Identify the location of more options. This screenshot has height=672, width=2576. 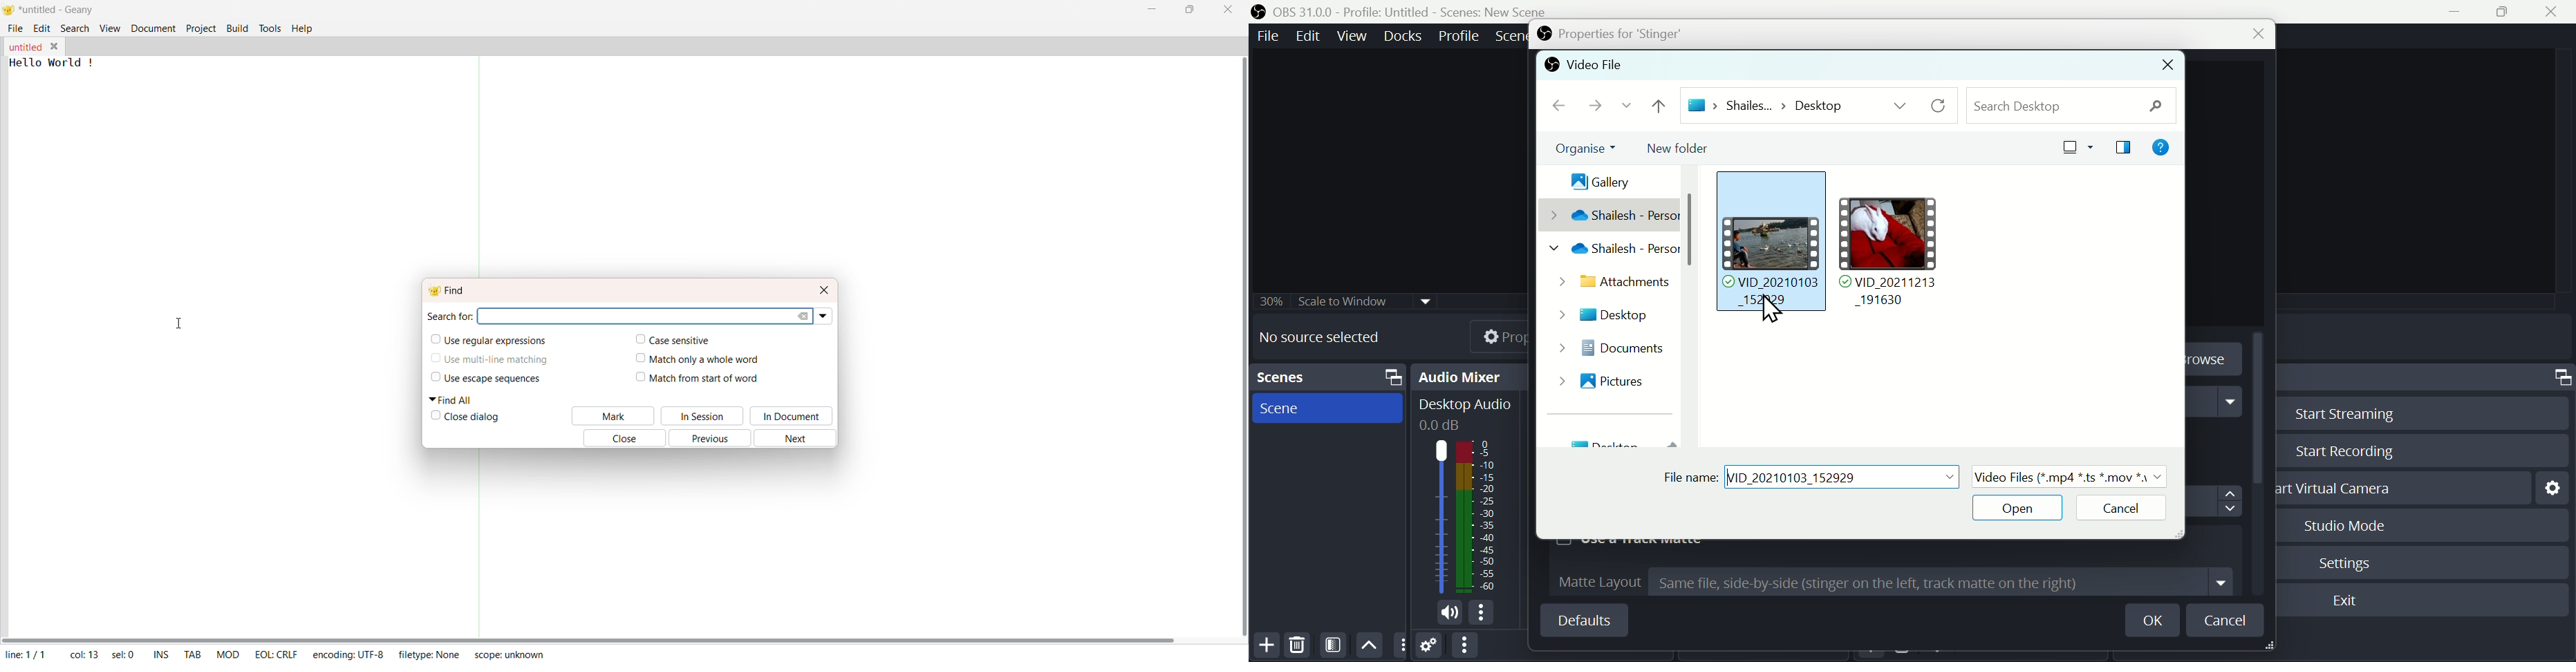
(1484, 614).